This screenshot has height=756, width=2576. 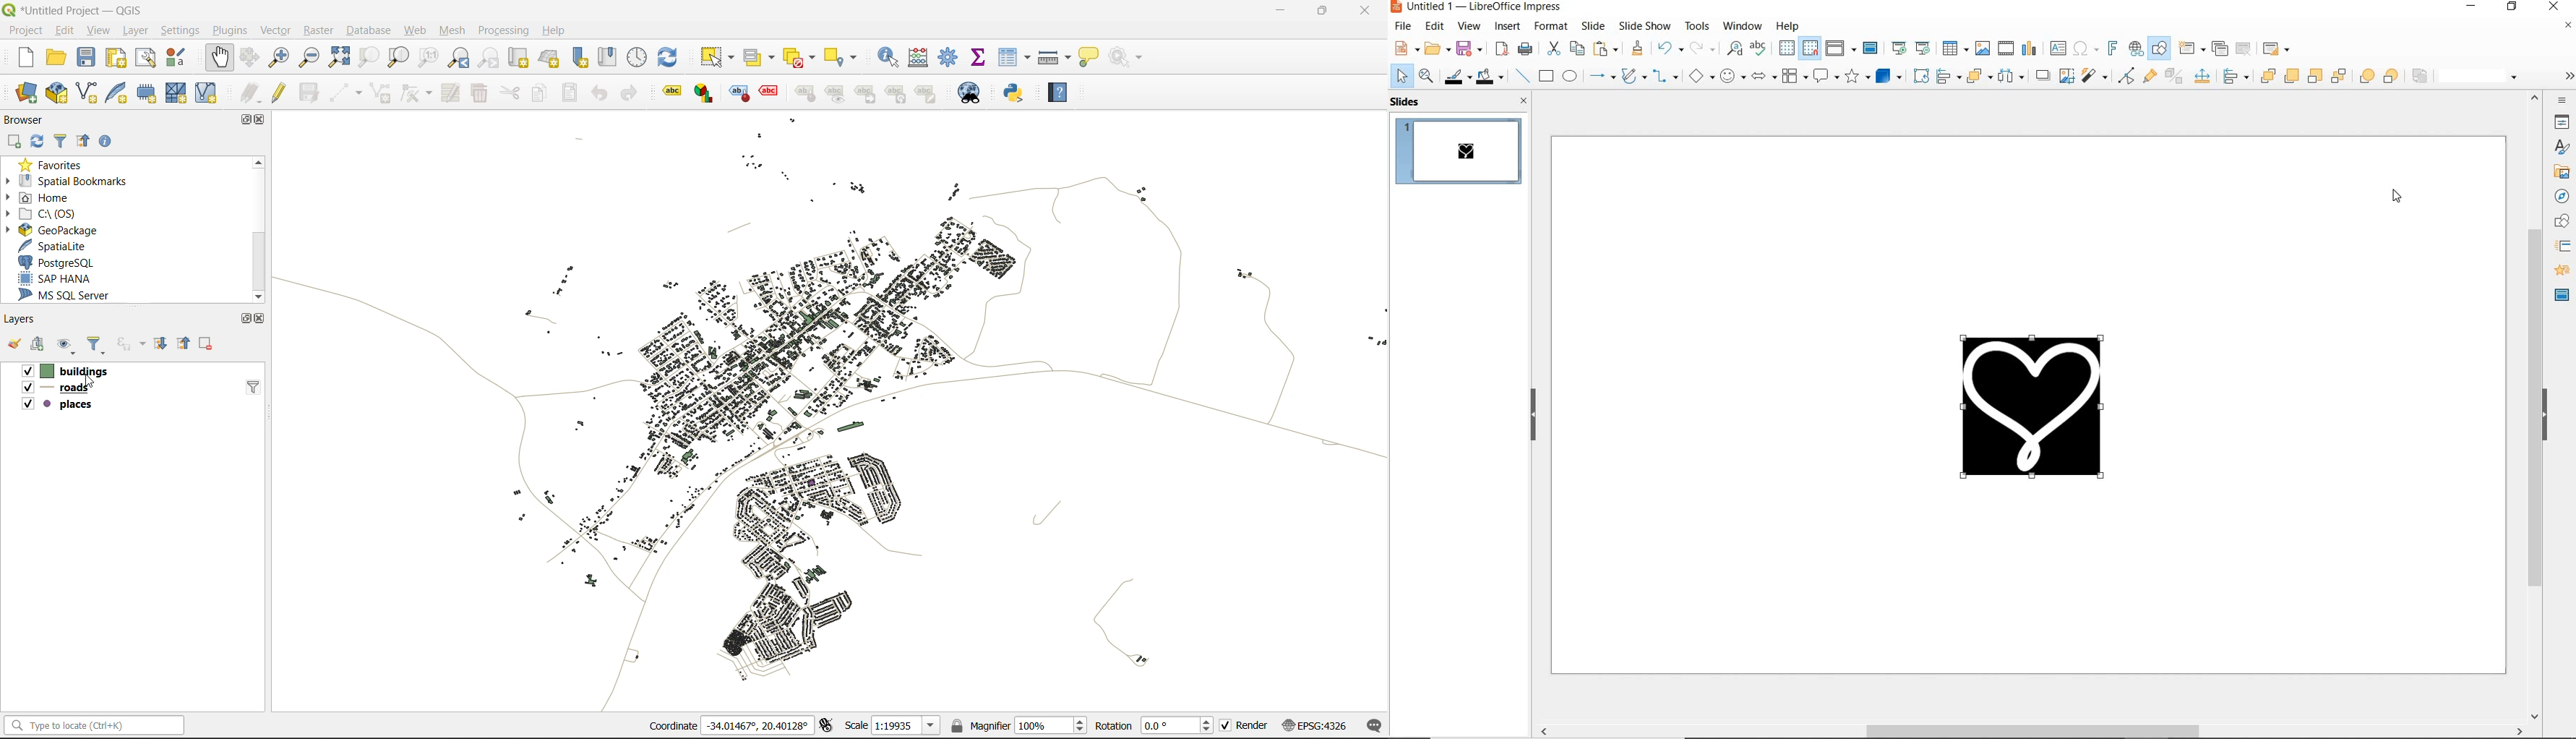 I want to click on cursor, so click(x=2396, y=198).